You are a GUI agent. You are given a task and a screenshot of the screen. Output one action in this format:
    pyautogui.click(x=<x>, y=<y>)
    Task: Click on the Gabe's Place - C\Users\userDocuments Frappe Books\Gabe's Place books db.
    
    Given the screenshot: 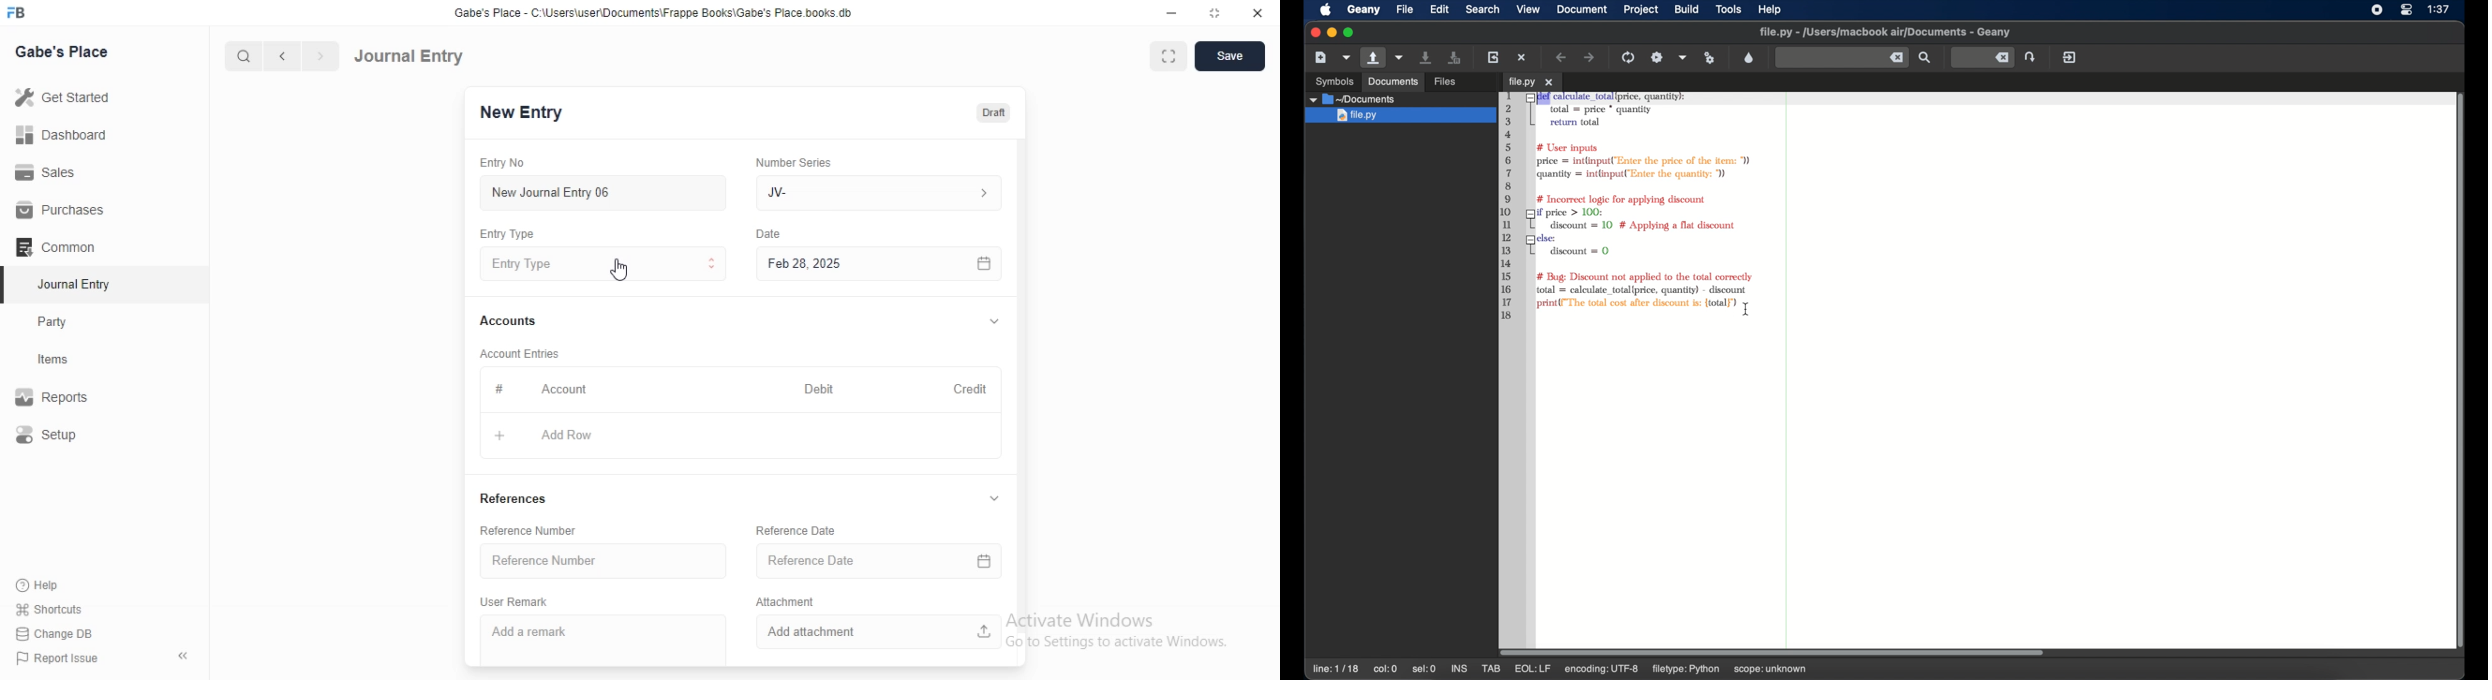 What is the action you would take?
    pyautogui.click(x=654, y=13)
    